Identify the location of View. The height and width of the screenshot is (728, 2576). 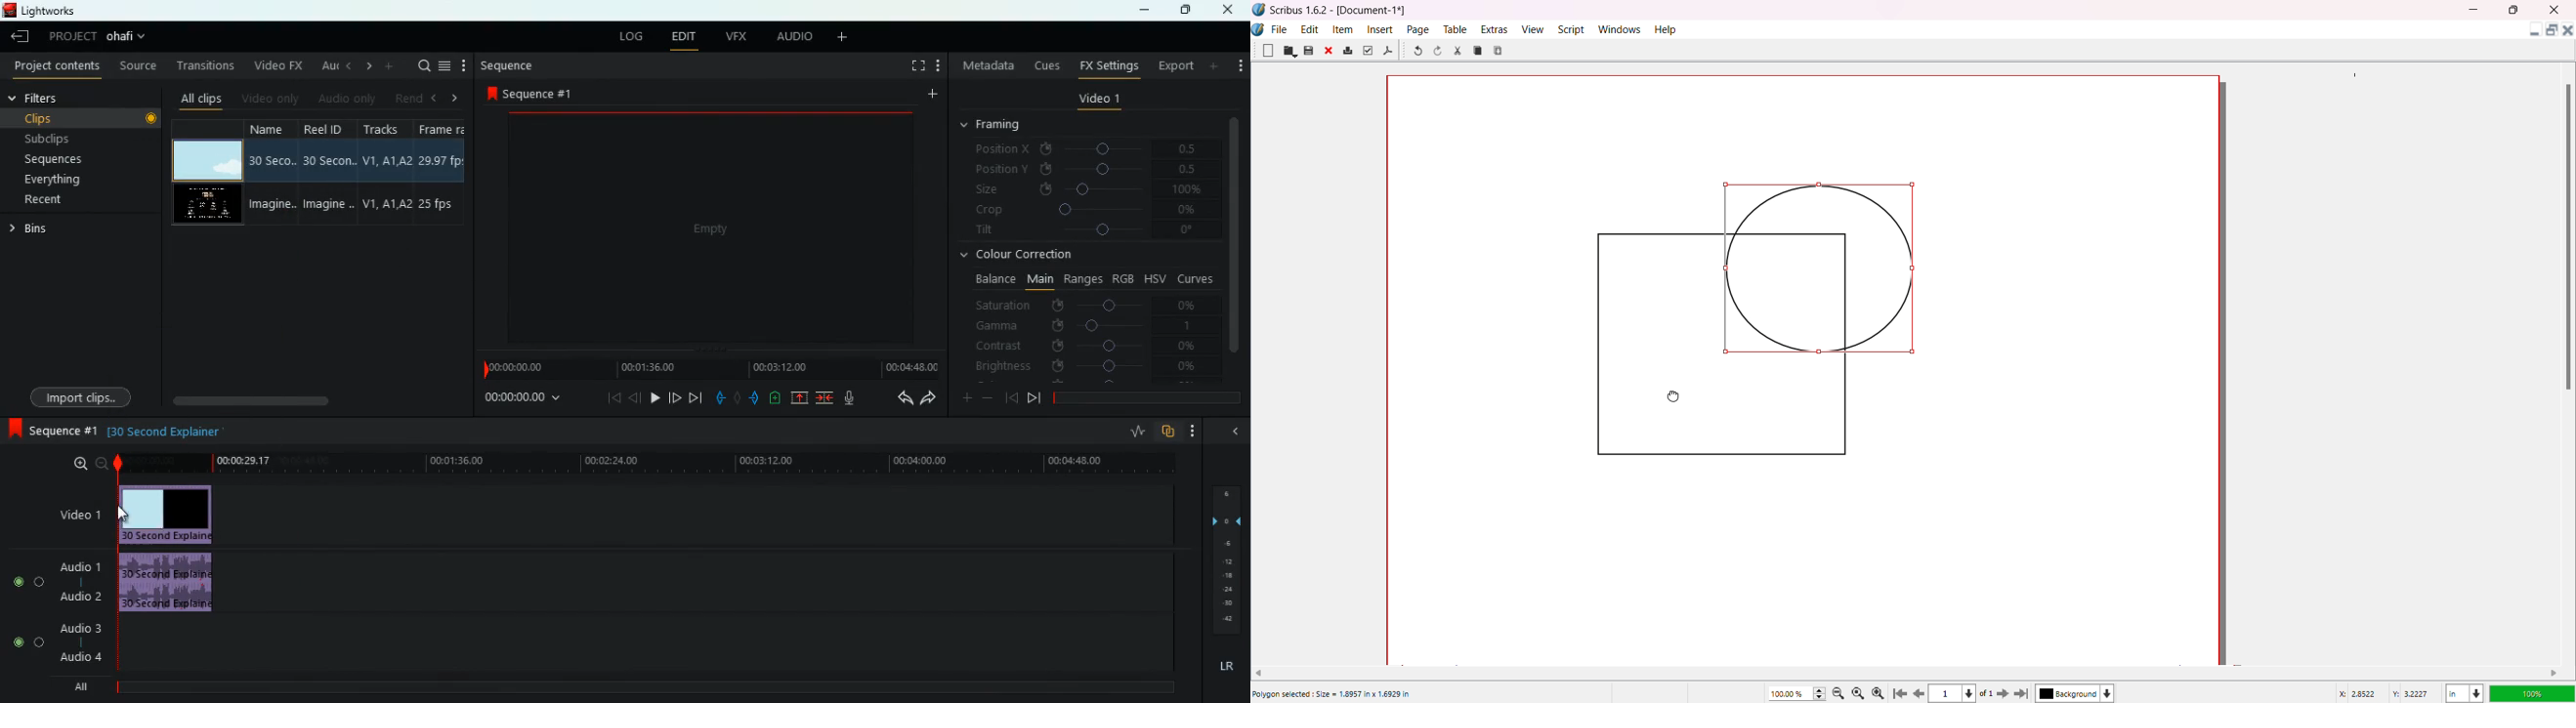
(1532, 28).